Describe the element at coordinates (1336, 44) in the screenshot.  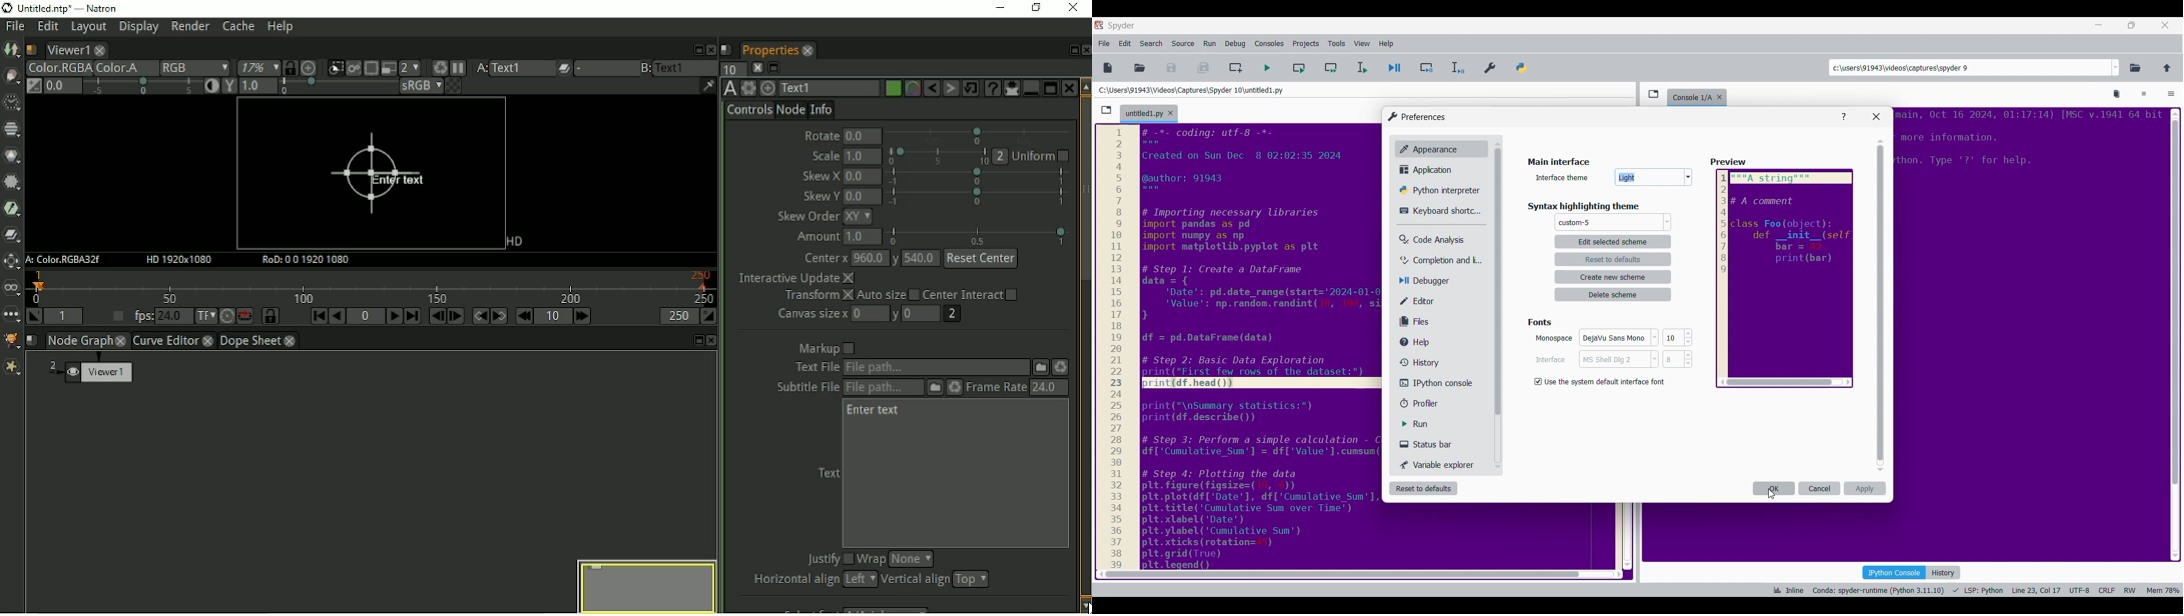
I see `Tools menu` at that location.